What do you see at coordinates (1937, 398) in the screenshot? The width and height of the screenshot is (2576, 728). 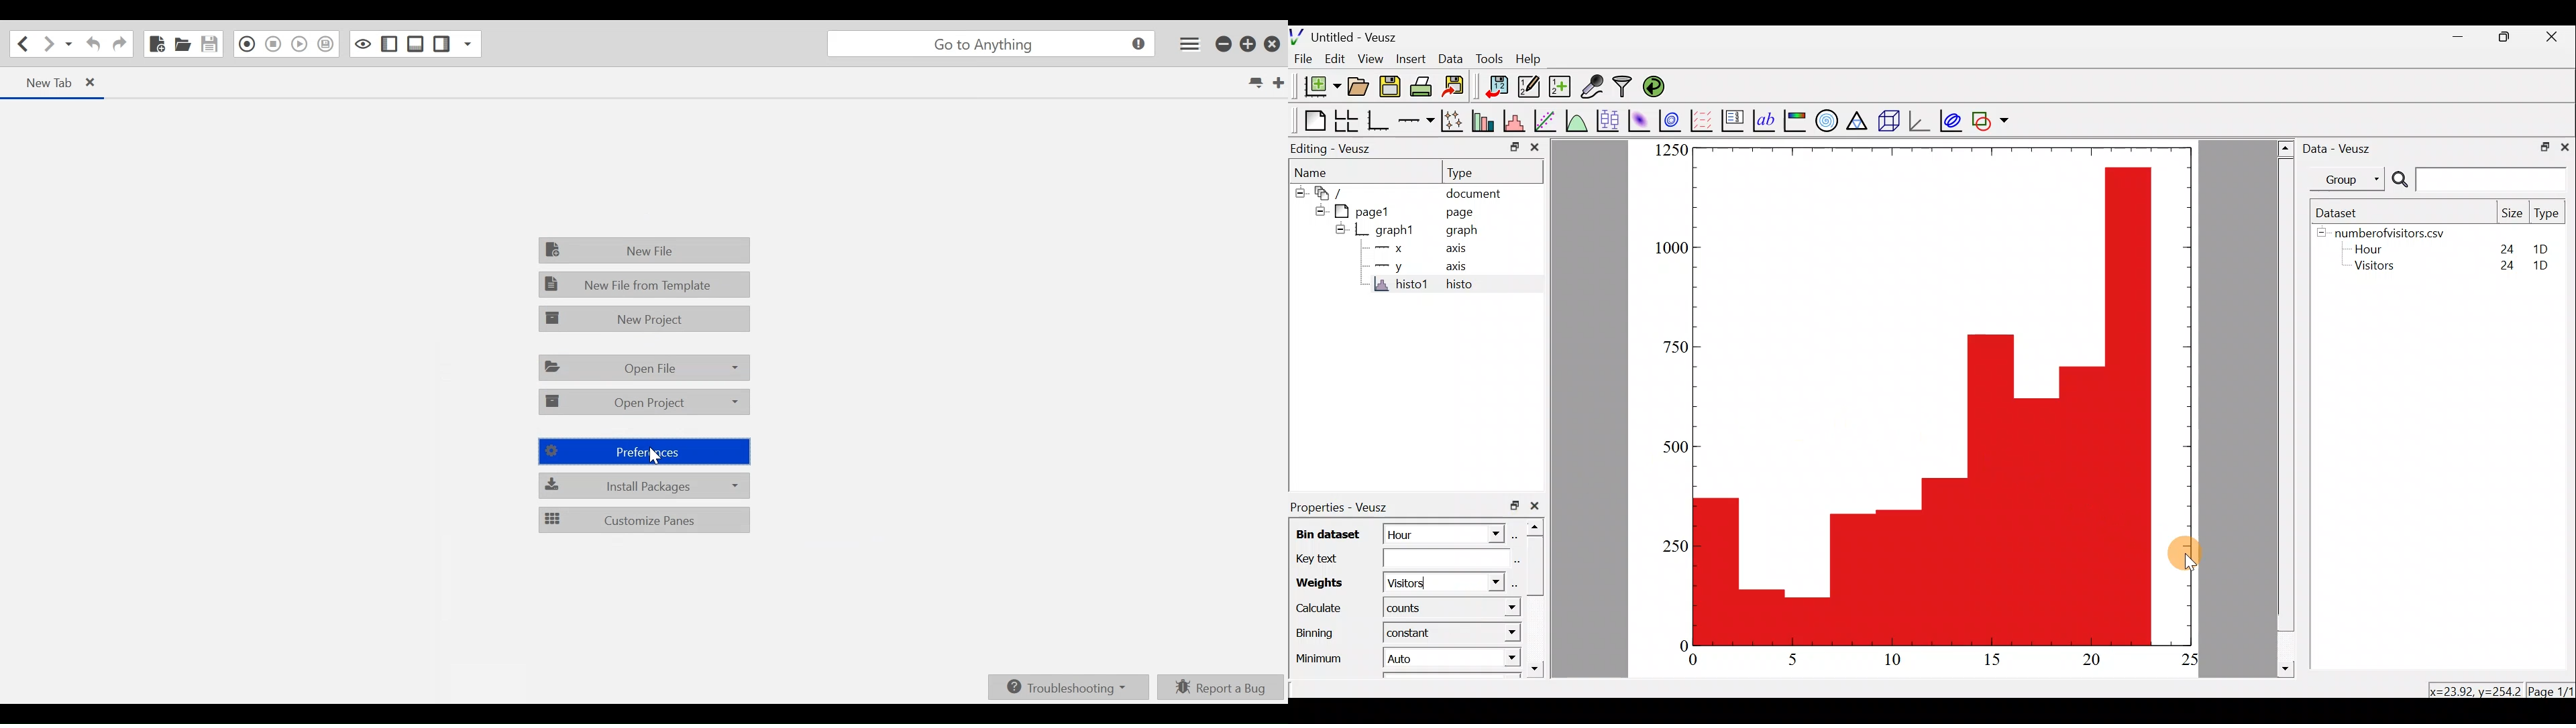 I see `Histogram` at bounding box center [1937, 398].